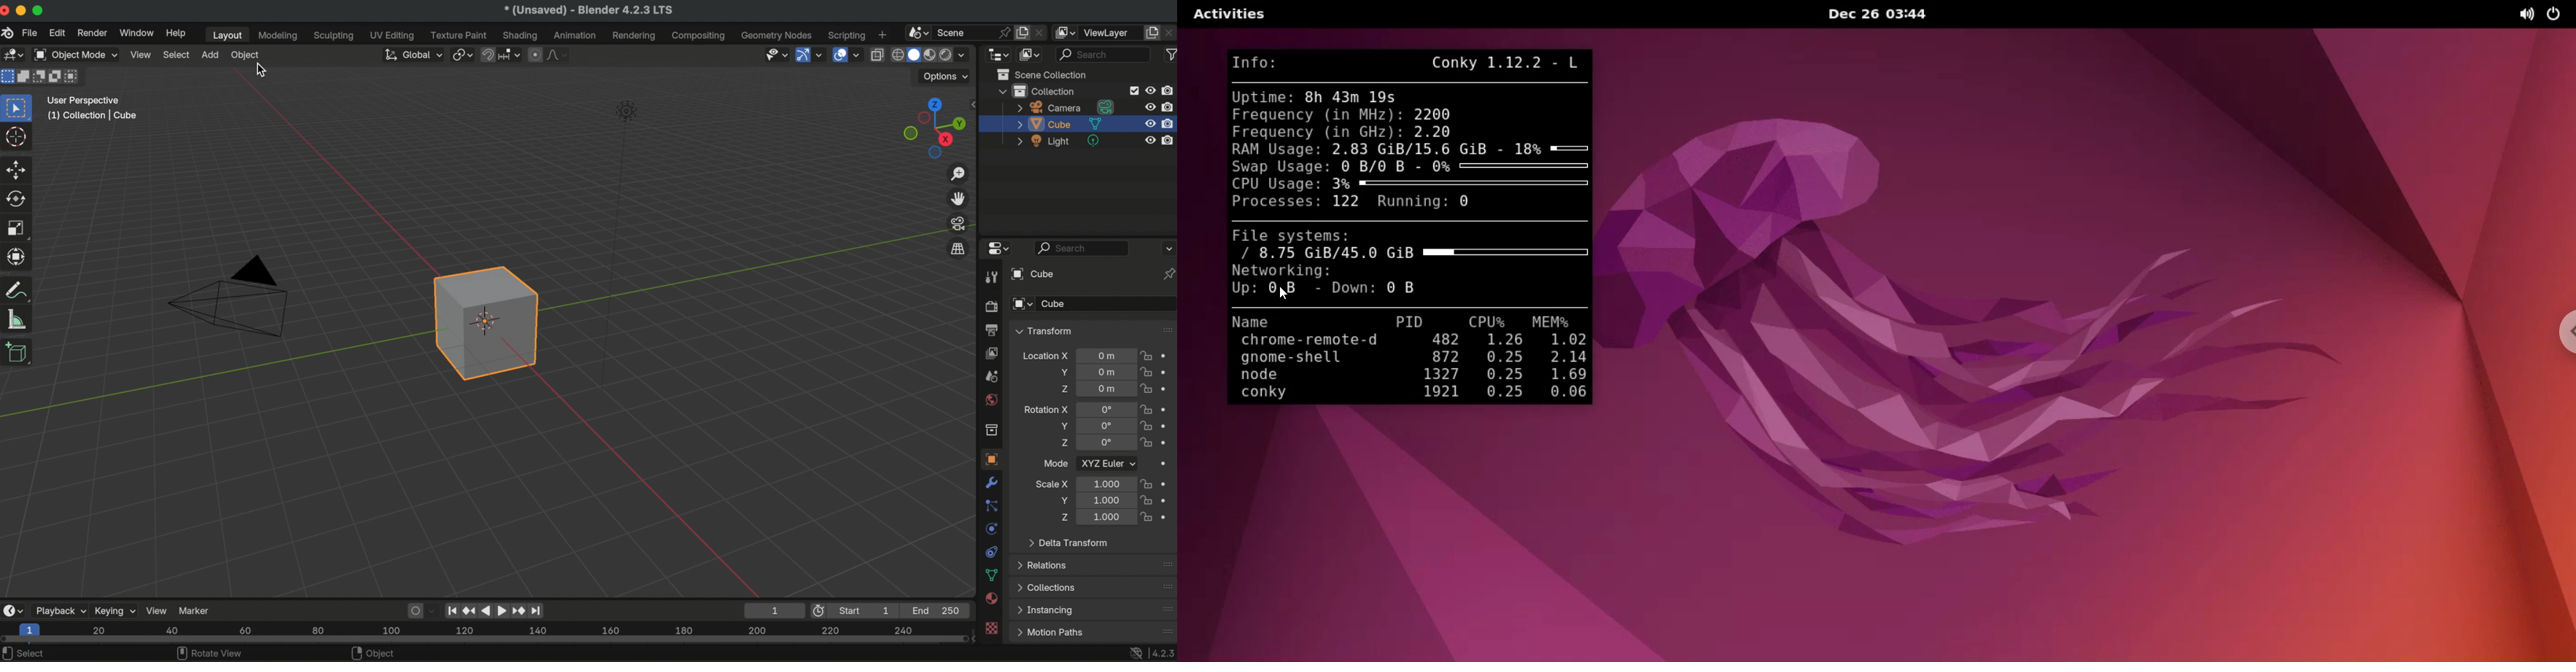 This screenshot has width=2576, height=672. I want to click on animate property, so click(1166, 483).